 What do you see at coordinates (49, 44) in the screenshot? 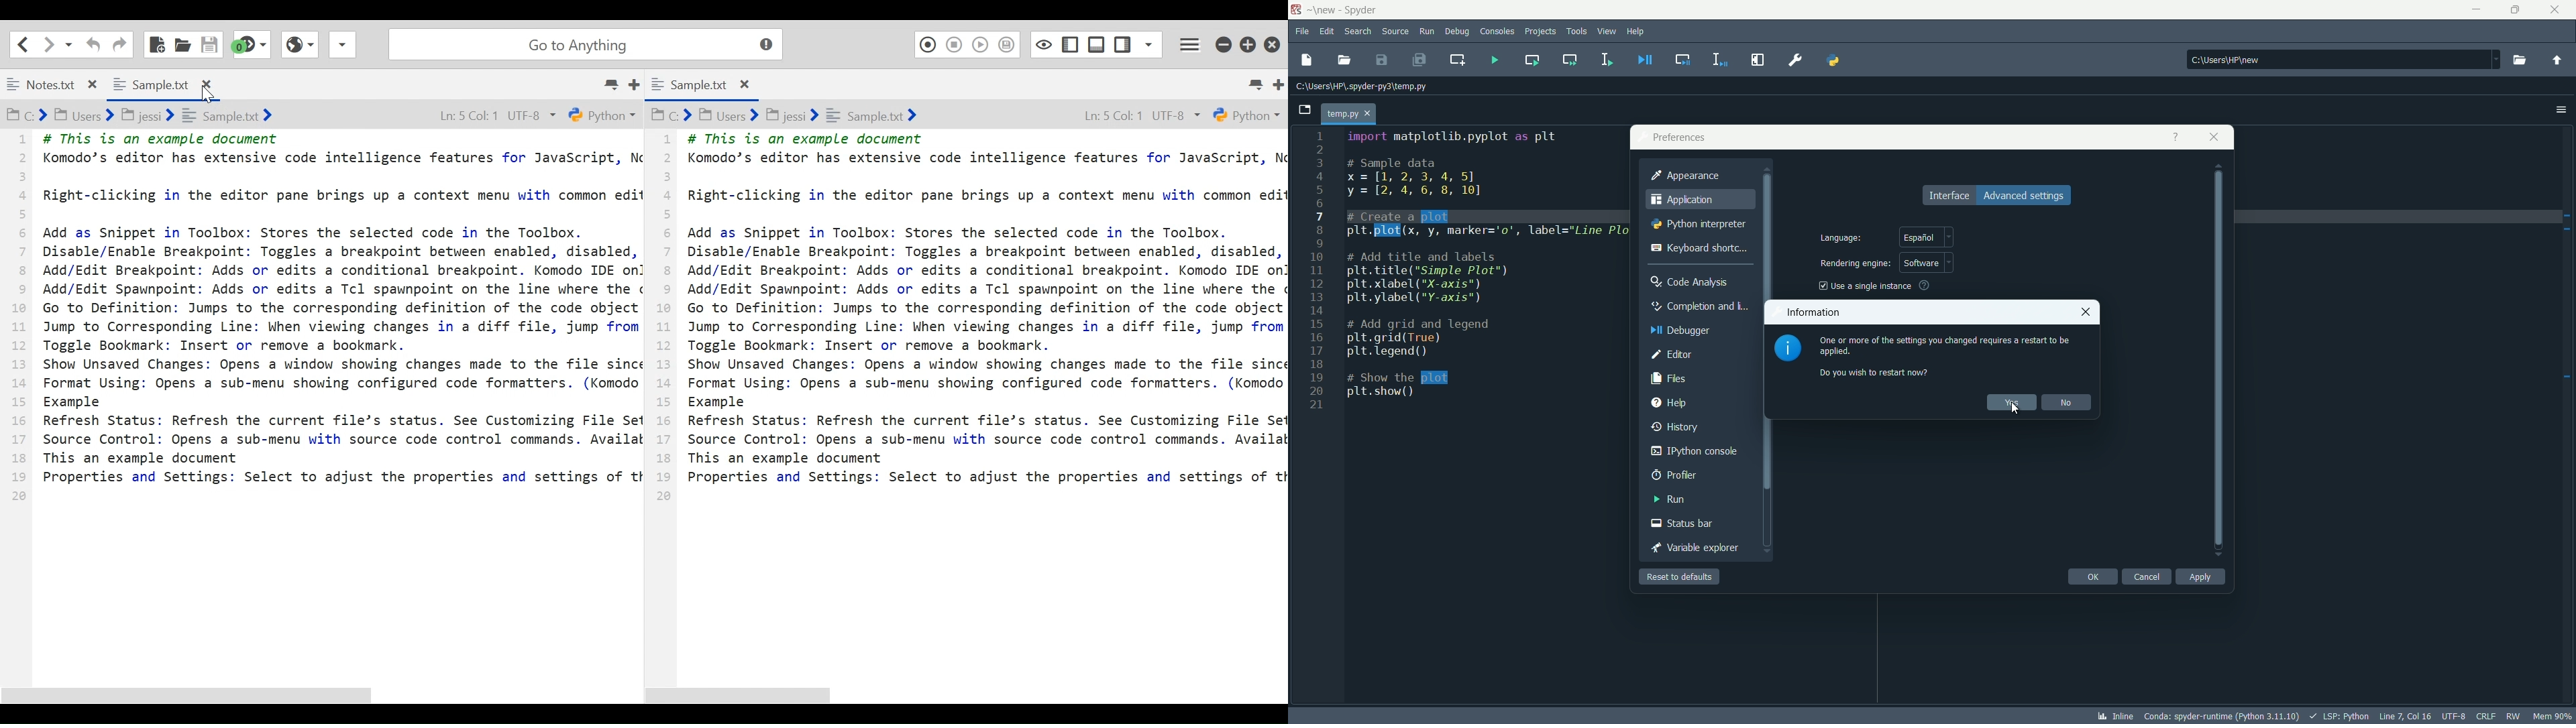
I see `Click to go forward one location` at bounding box center [49, 44].